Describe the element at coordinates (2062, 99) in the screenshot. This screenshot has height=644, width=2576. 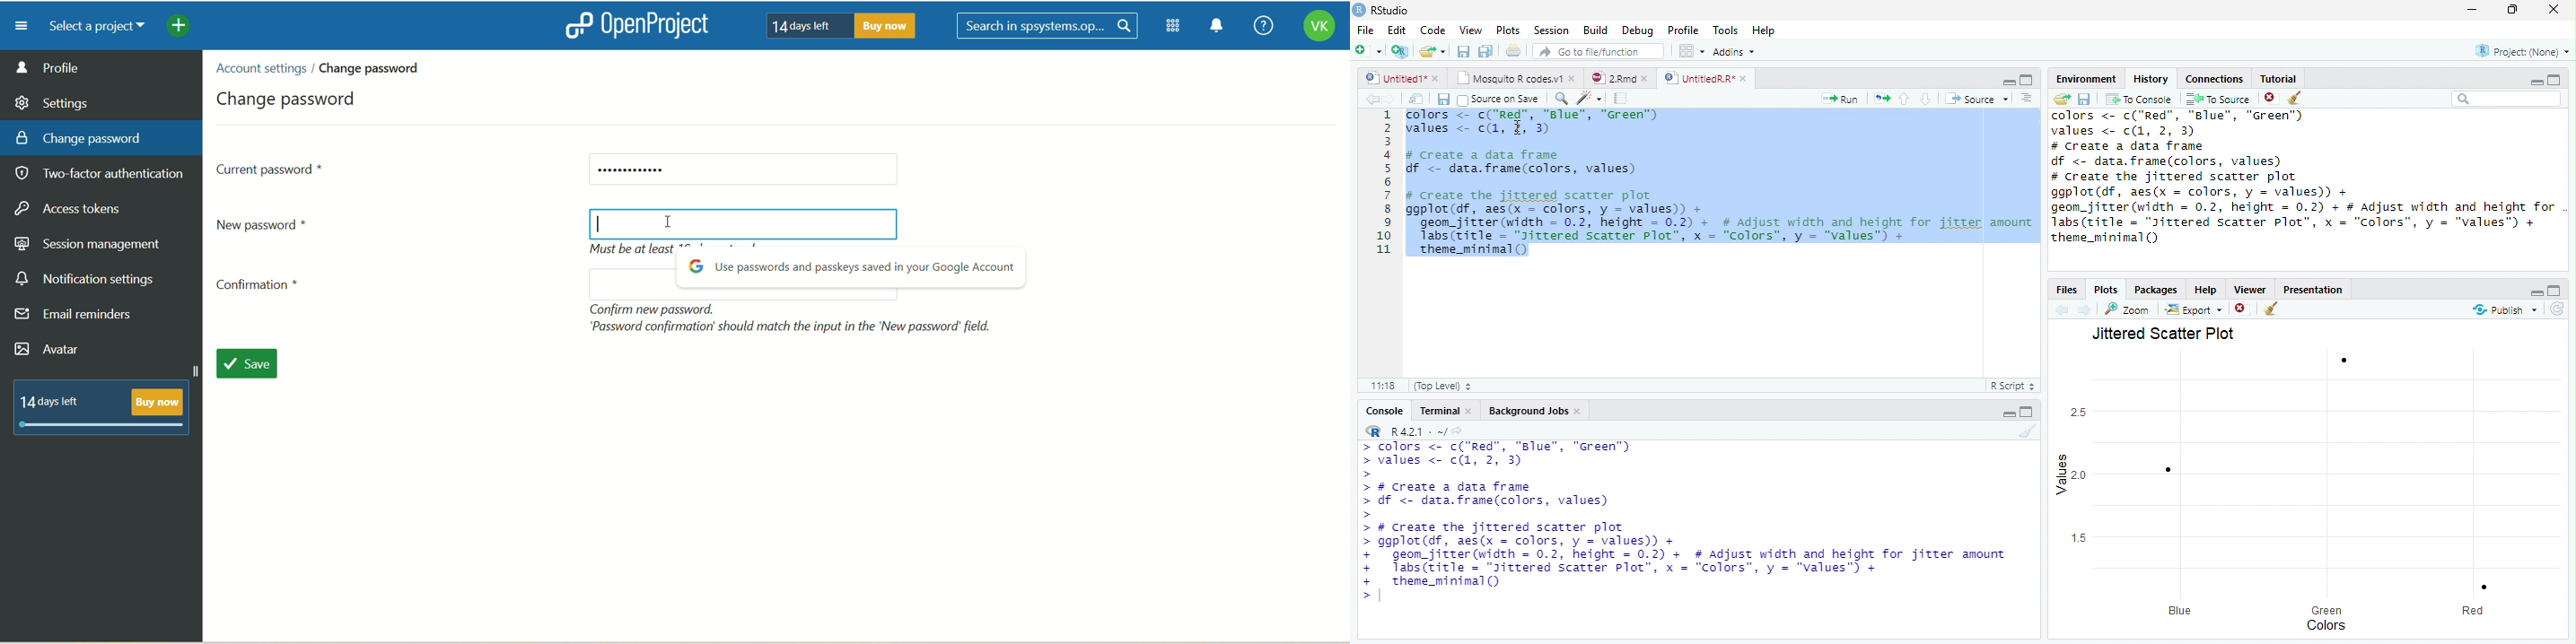
I see `Load history from an existing file` at that location.